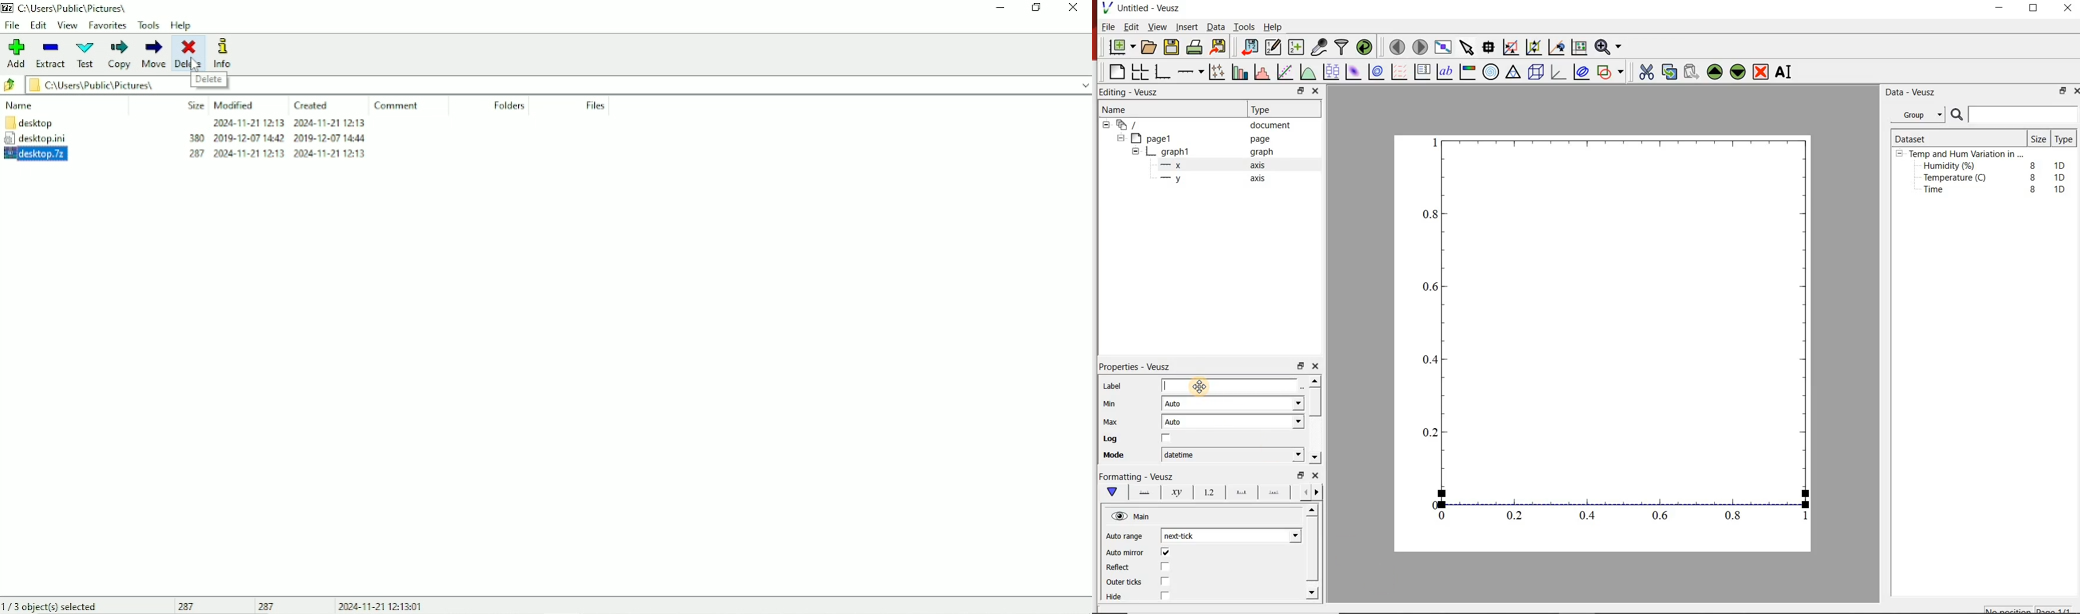  I want to click on Tools, so click(1243, 27).